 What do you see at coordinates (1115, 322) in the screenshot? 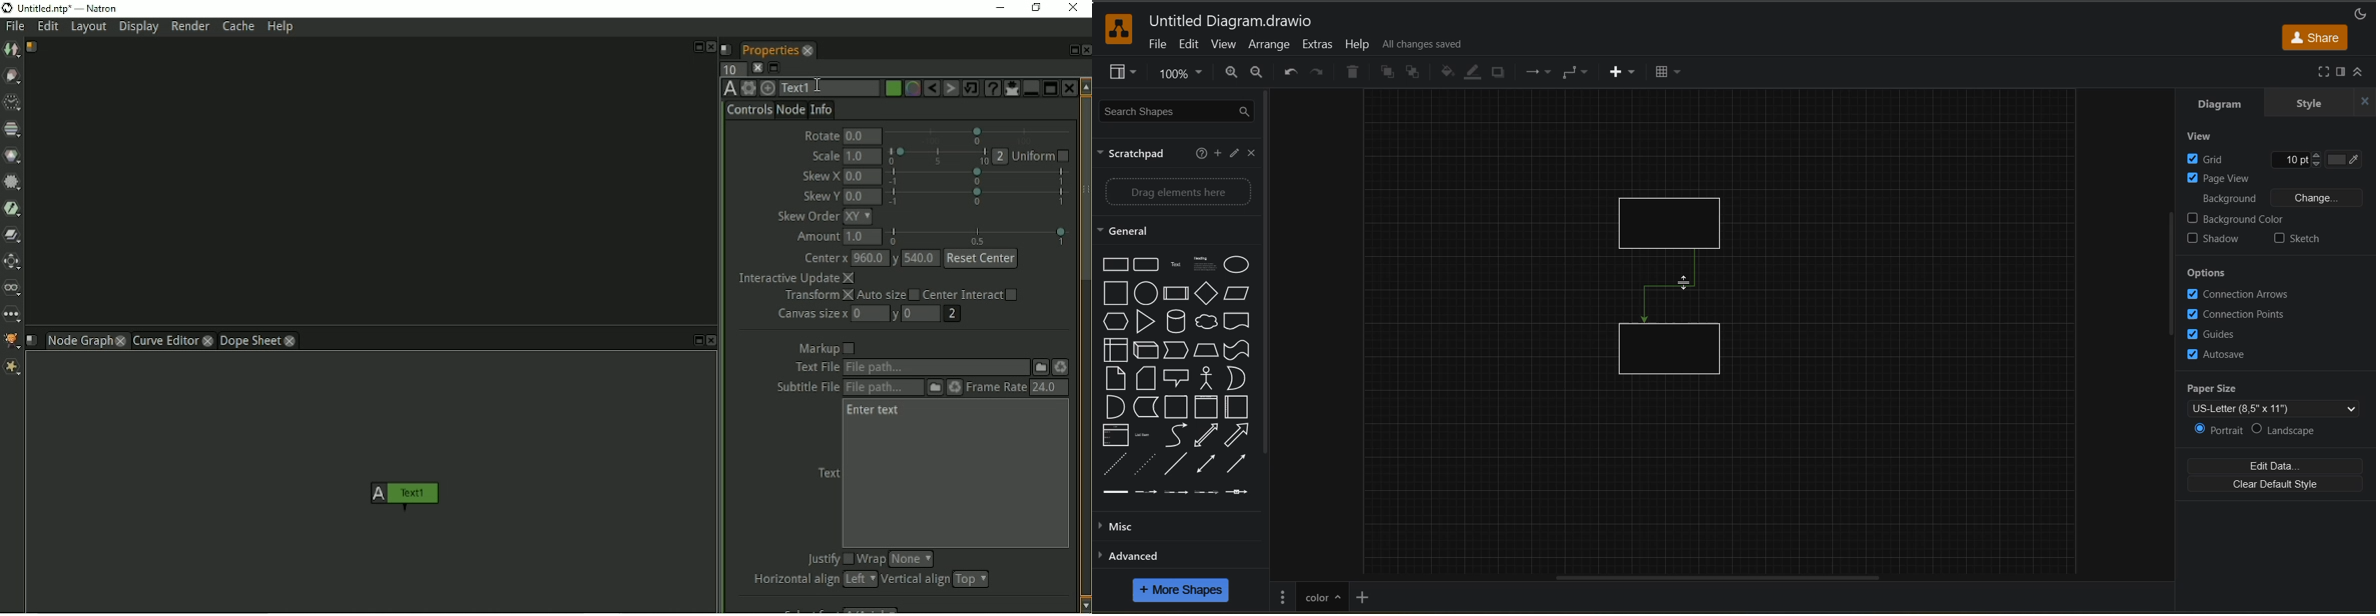
I see `Hexagon` at bounding box center [1115, 322].